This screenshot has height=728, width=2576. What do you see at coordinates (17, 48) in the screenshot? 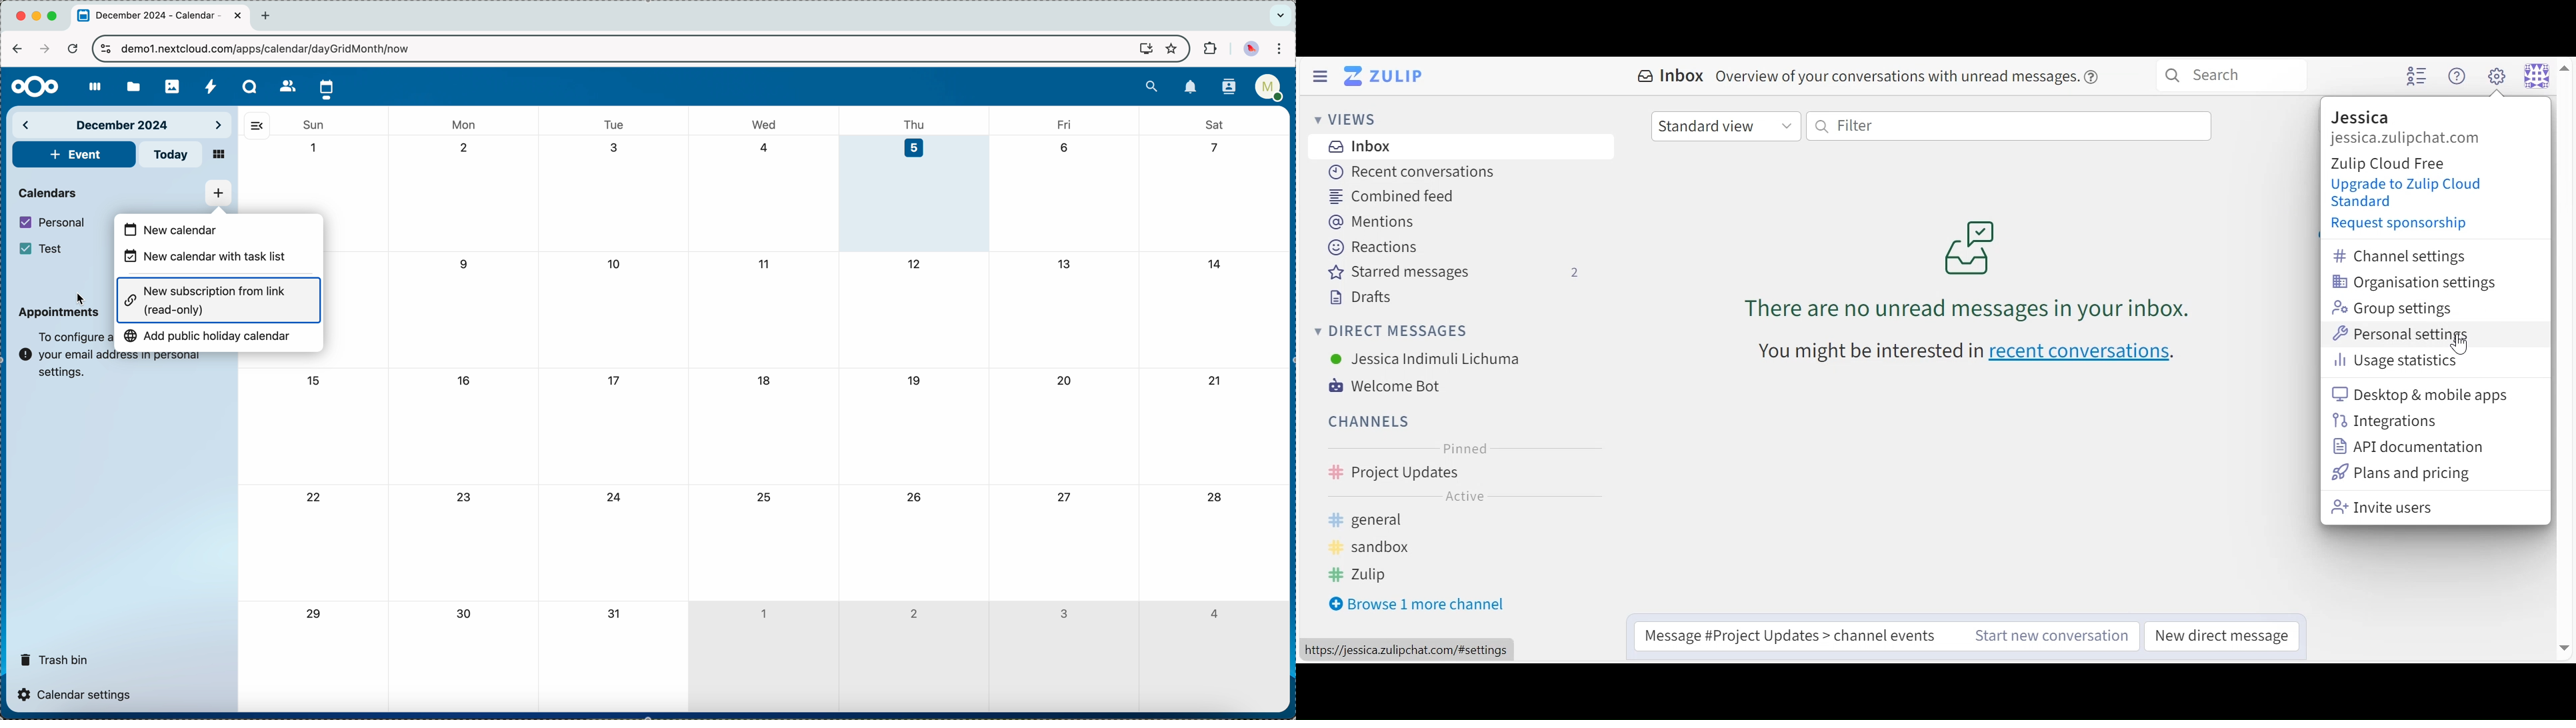
I see `navigate back` at bounding box center [17, 48].